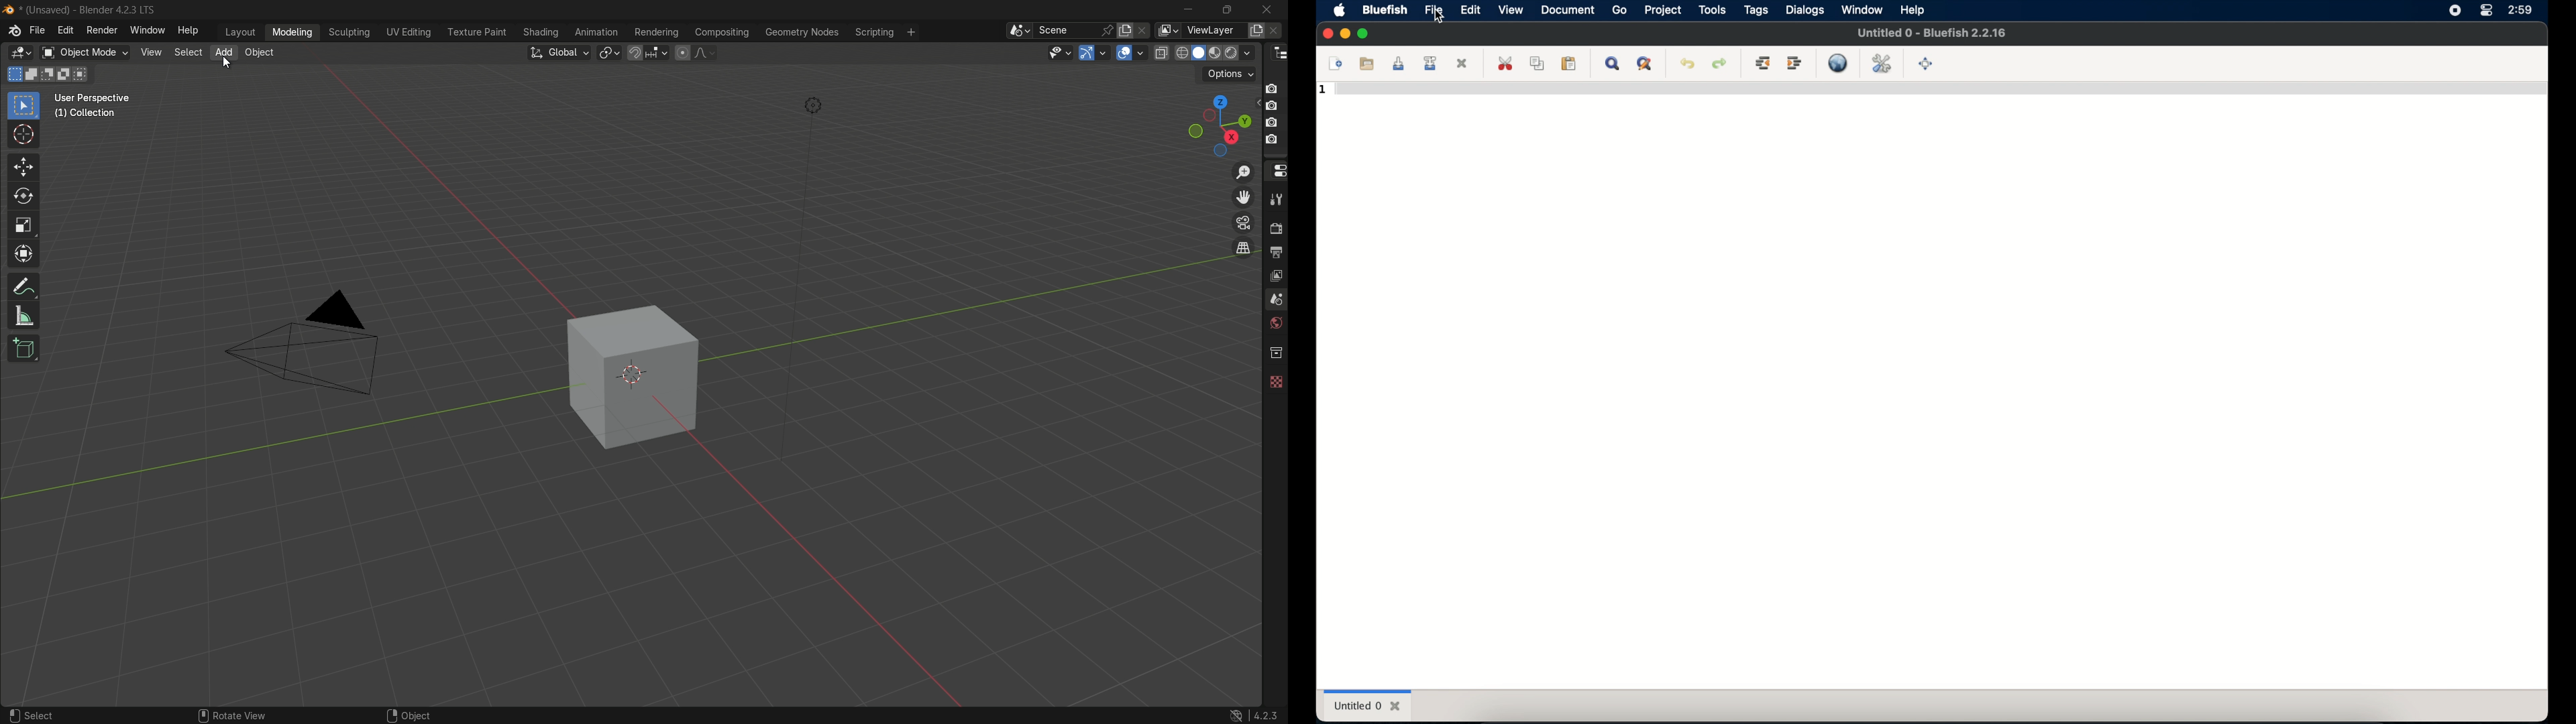  Describe the element at coordinates (1128, 30) in the screenshot. I see `new scene` at that location.